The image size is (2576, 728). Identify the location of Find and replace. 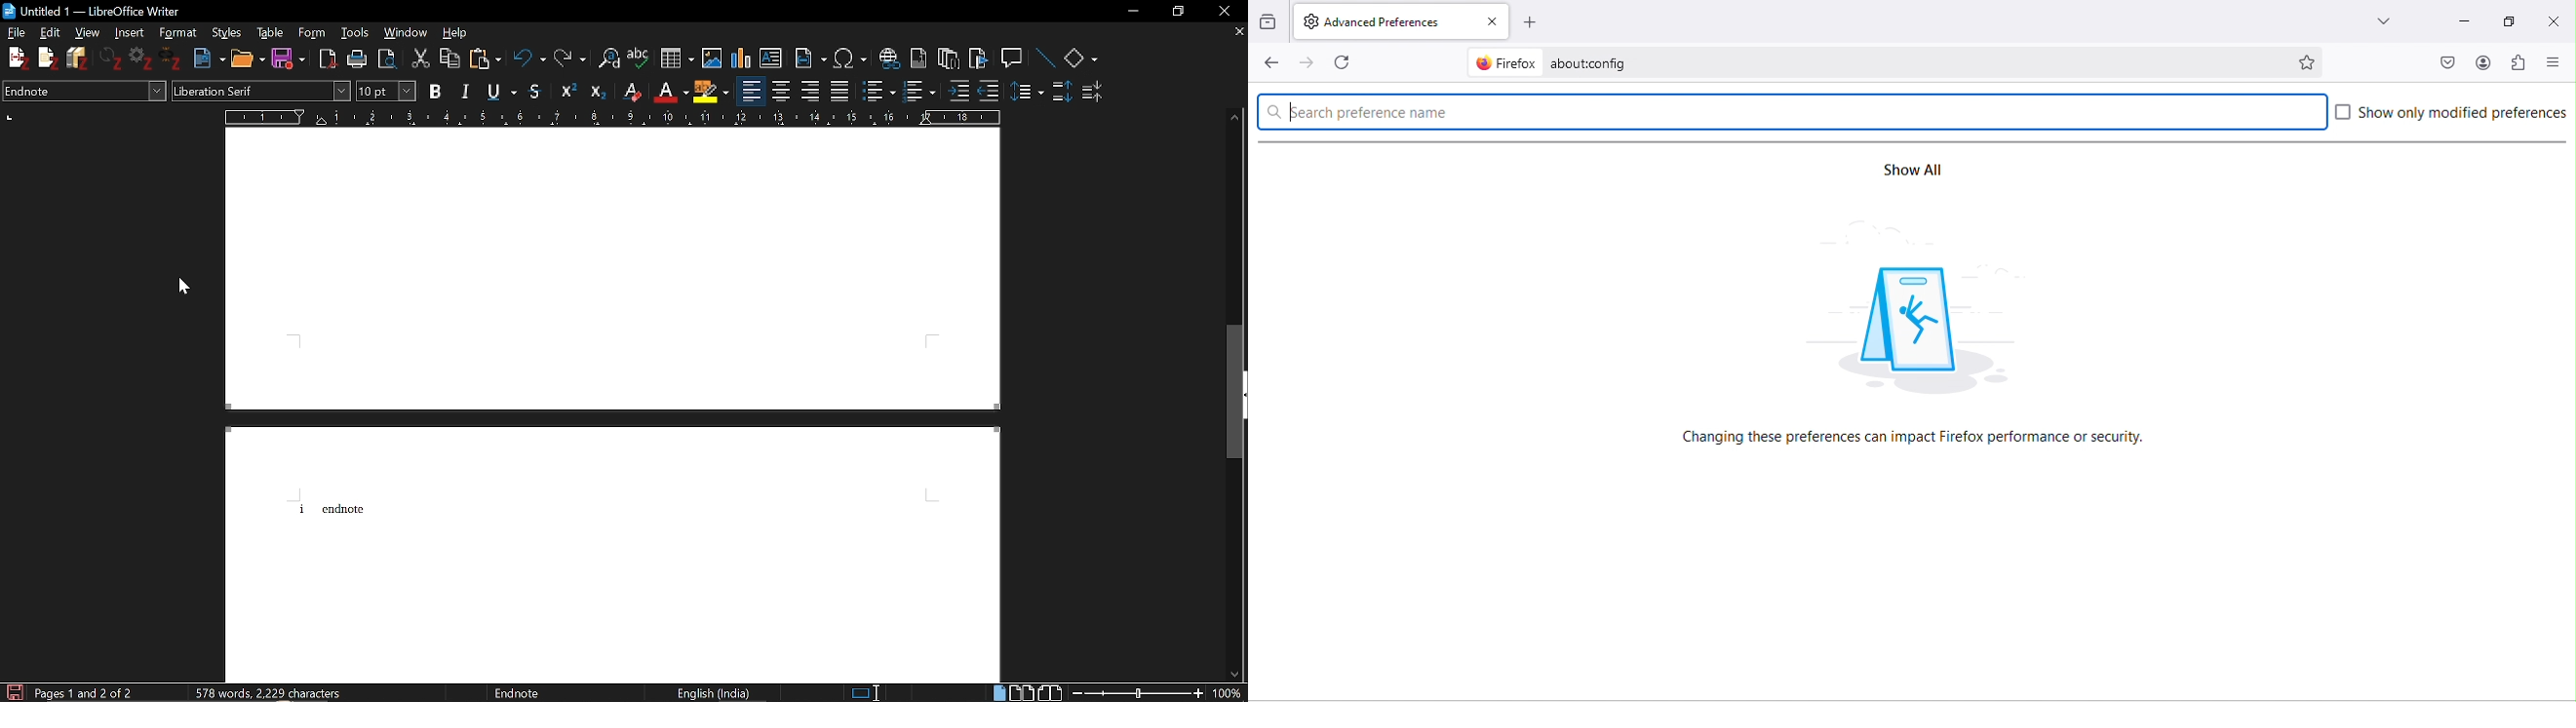
(609, 60).